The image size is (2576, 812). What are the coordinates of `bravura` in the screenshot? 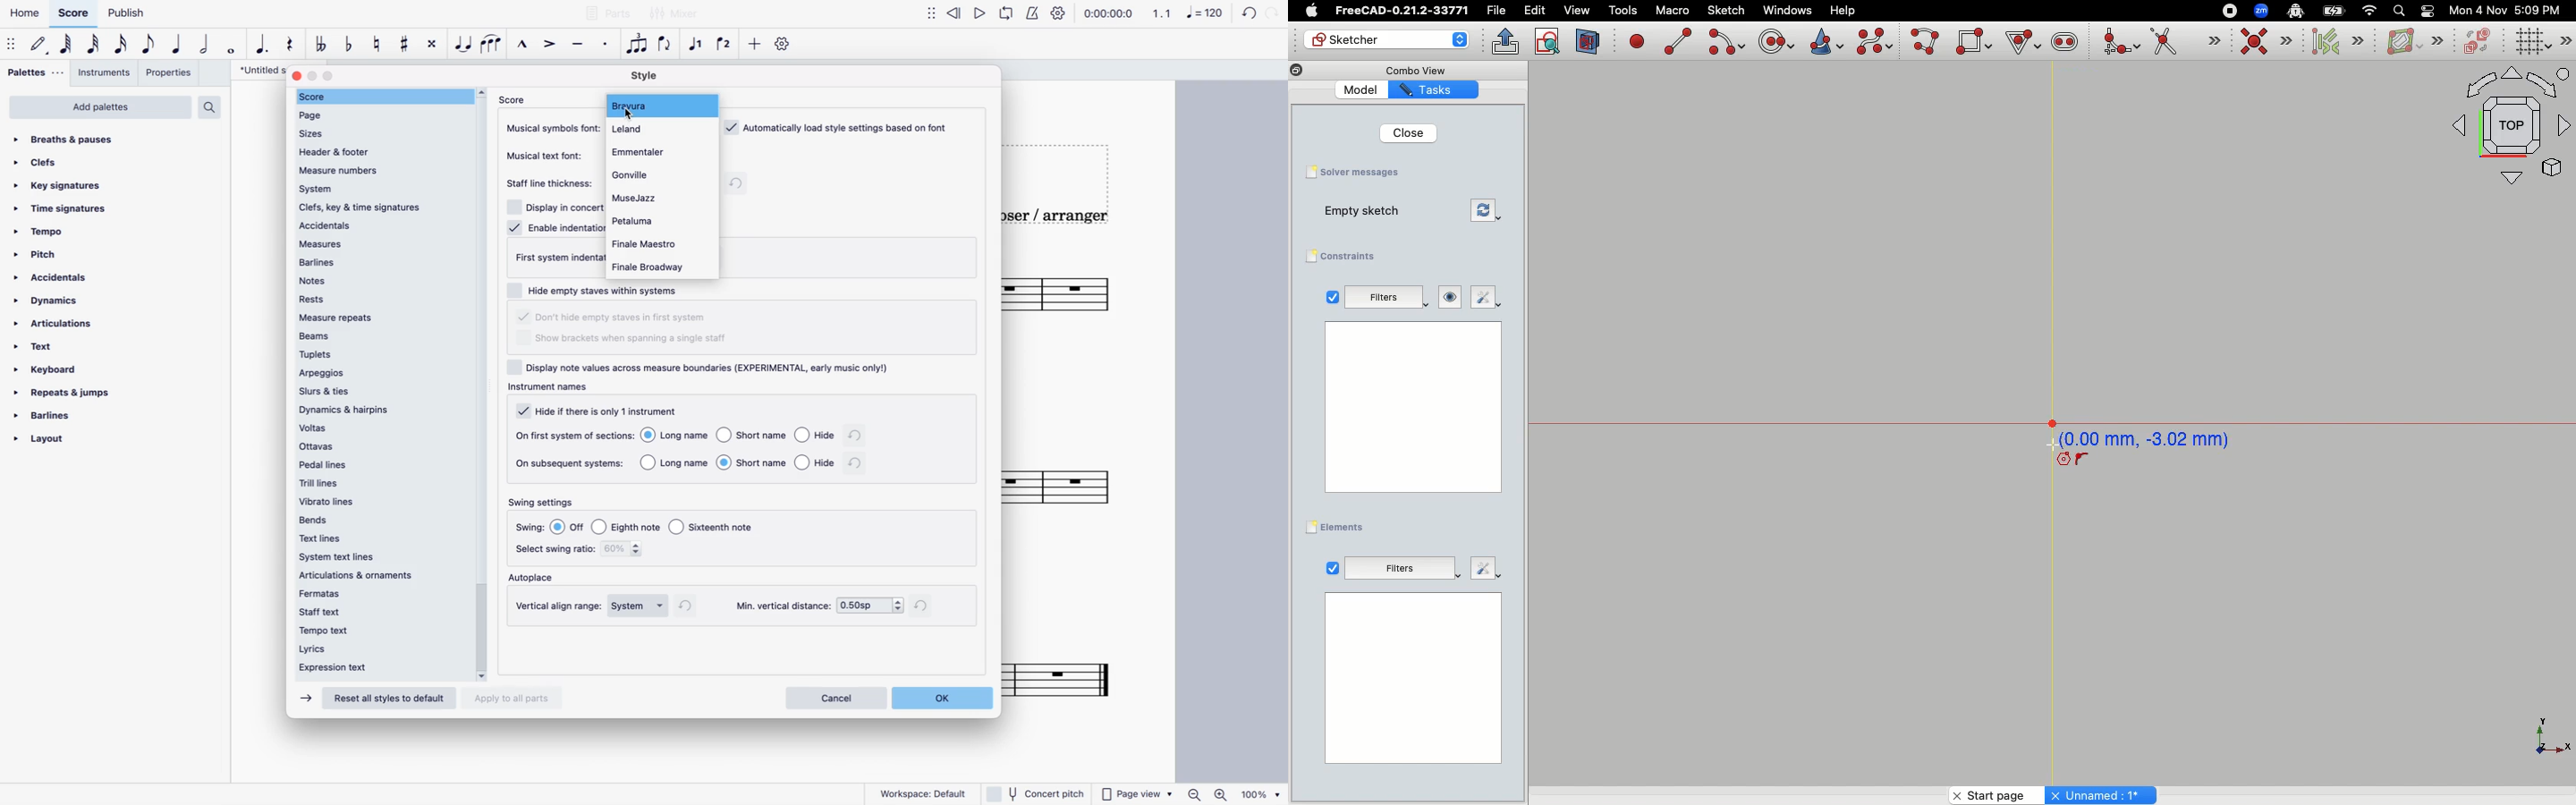 It's located at (657, 106).